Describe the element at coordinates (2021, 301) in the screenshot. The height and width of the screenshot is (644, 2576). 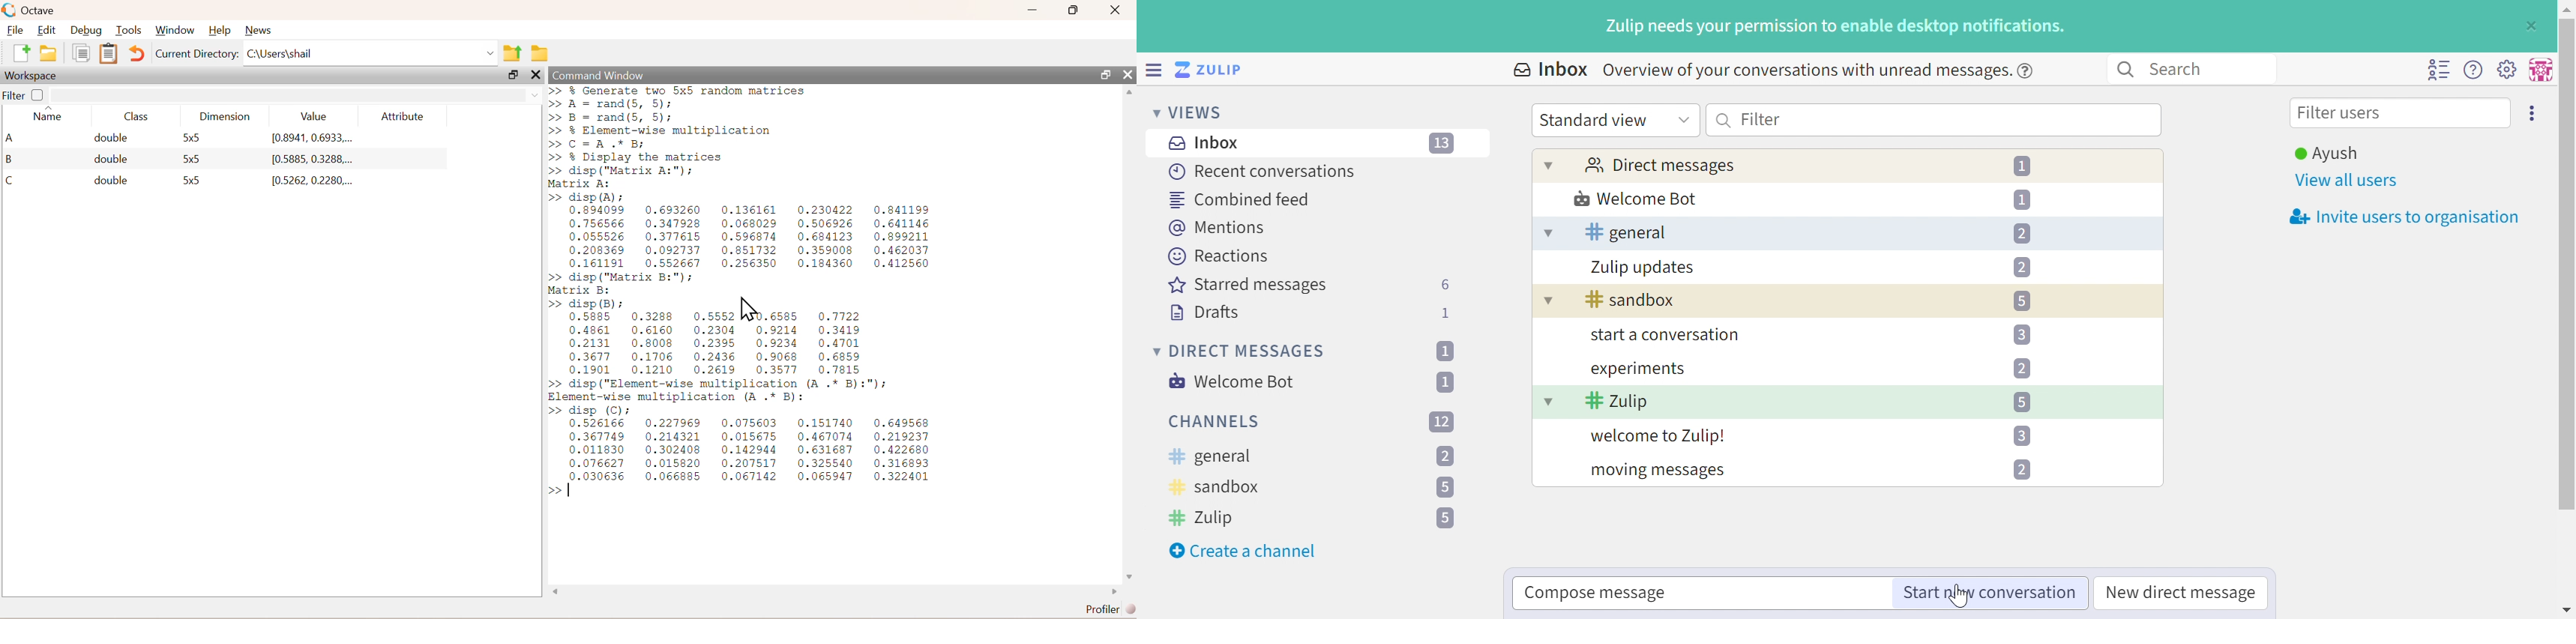
I see `5` at that location.